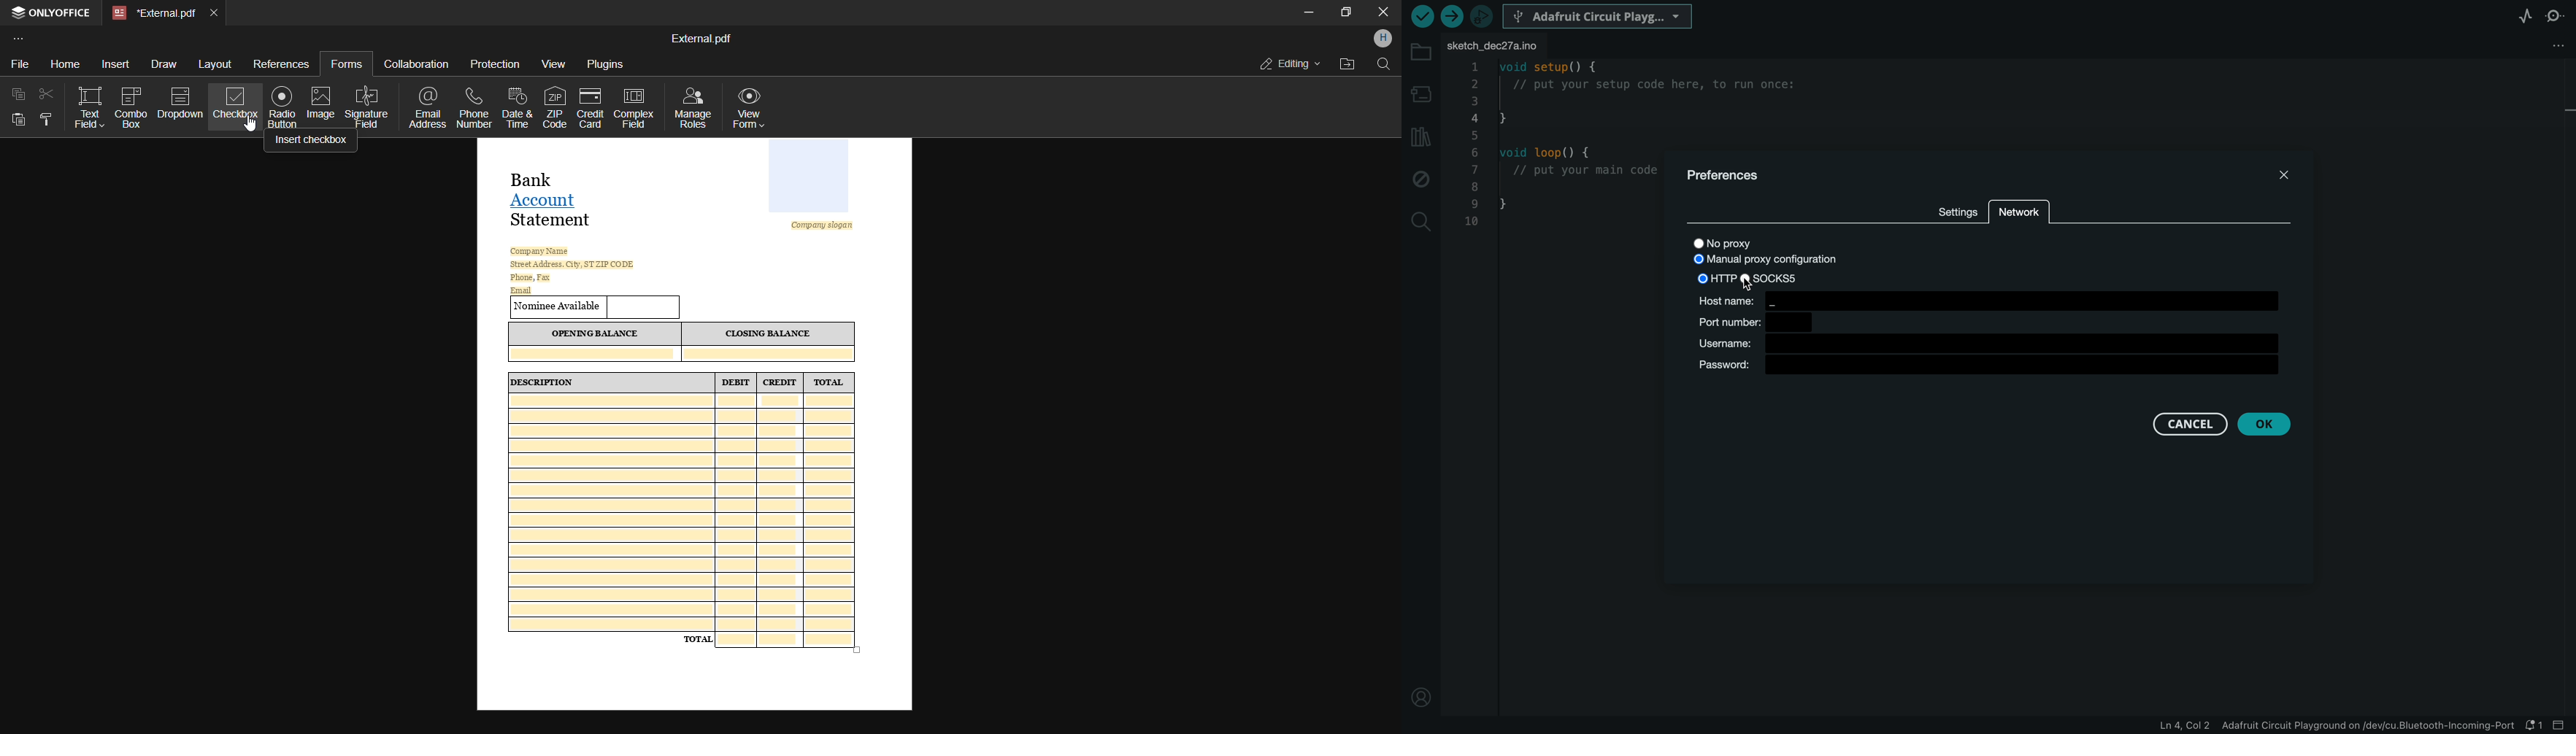 The width and height of the screenshot is (2576, 756). What do you see at coordinates (2282, 172) in the screenshot?
I see `close` at bounding box center [2282, 172].